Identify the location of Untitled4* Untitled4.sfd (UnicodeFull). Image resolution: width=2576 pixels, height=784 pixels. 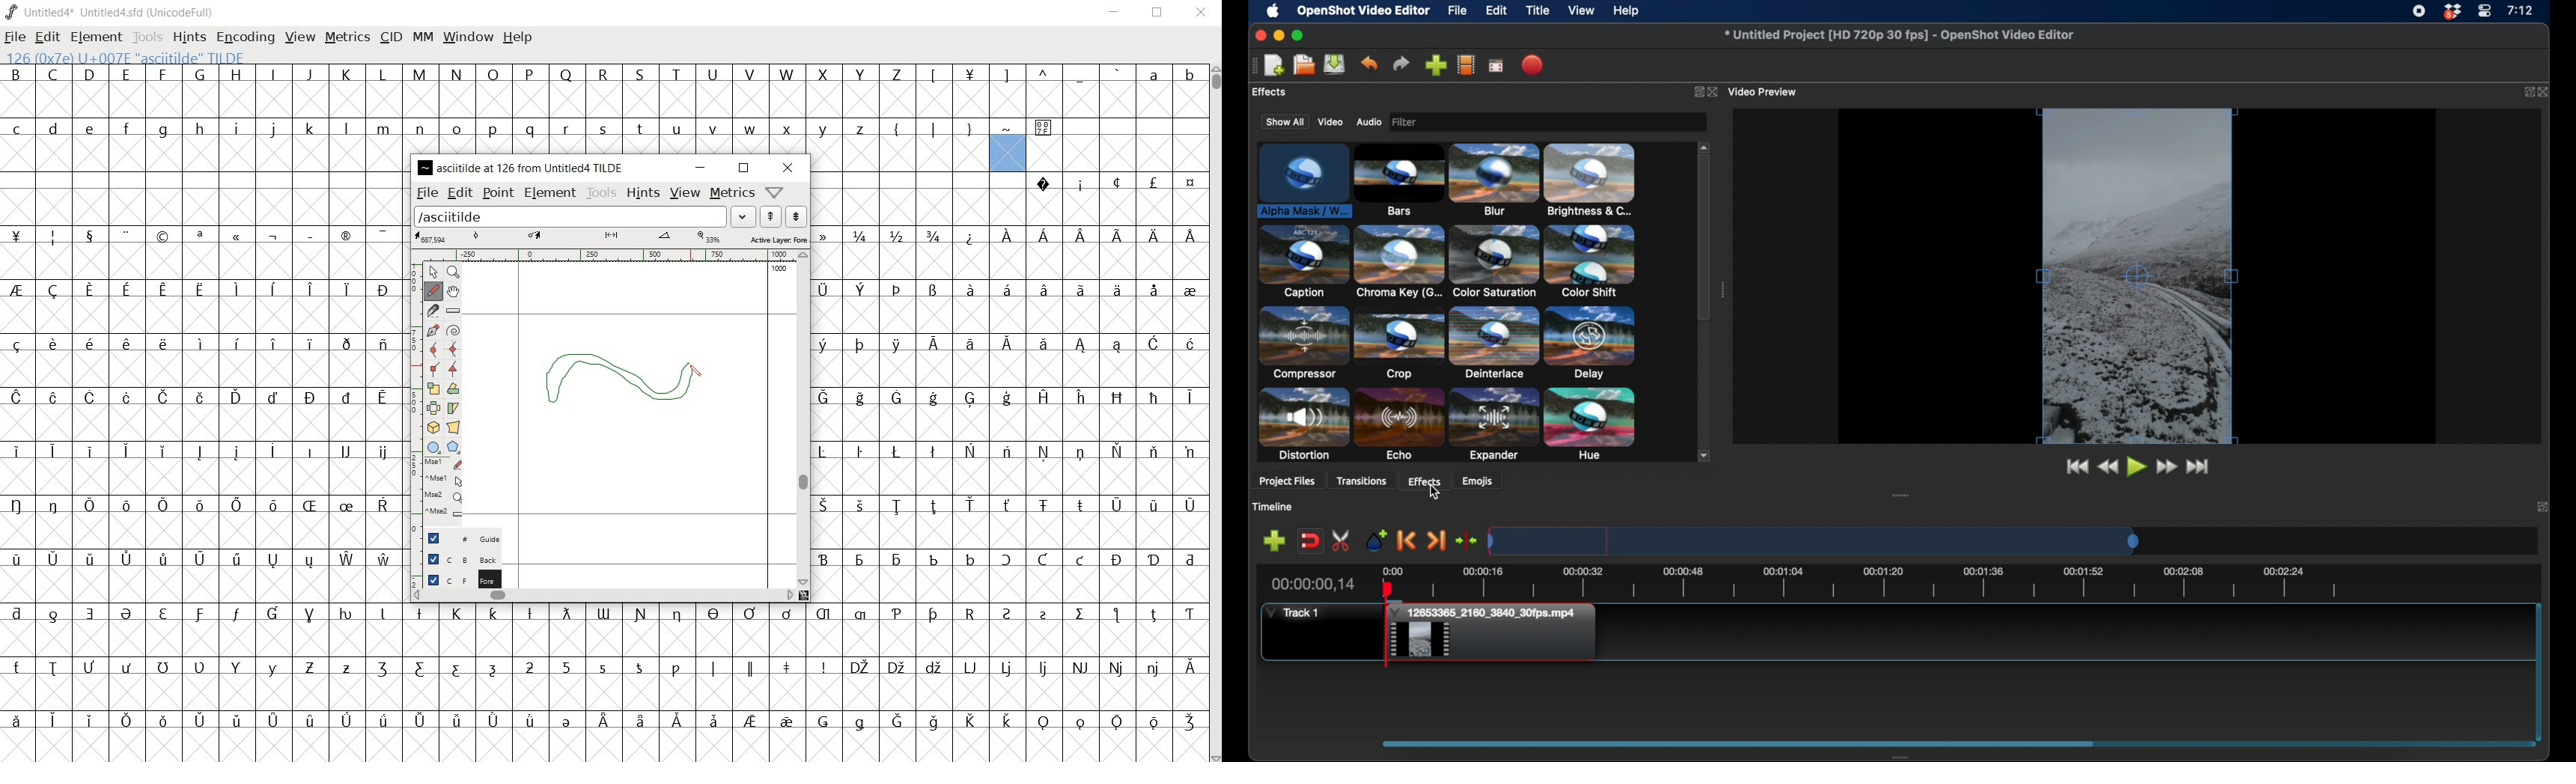
(110, 13).